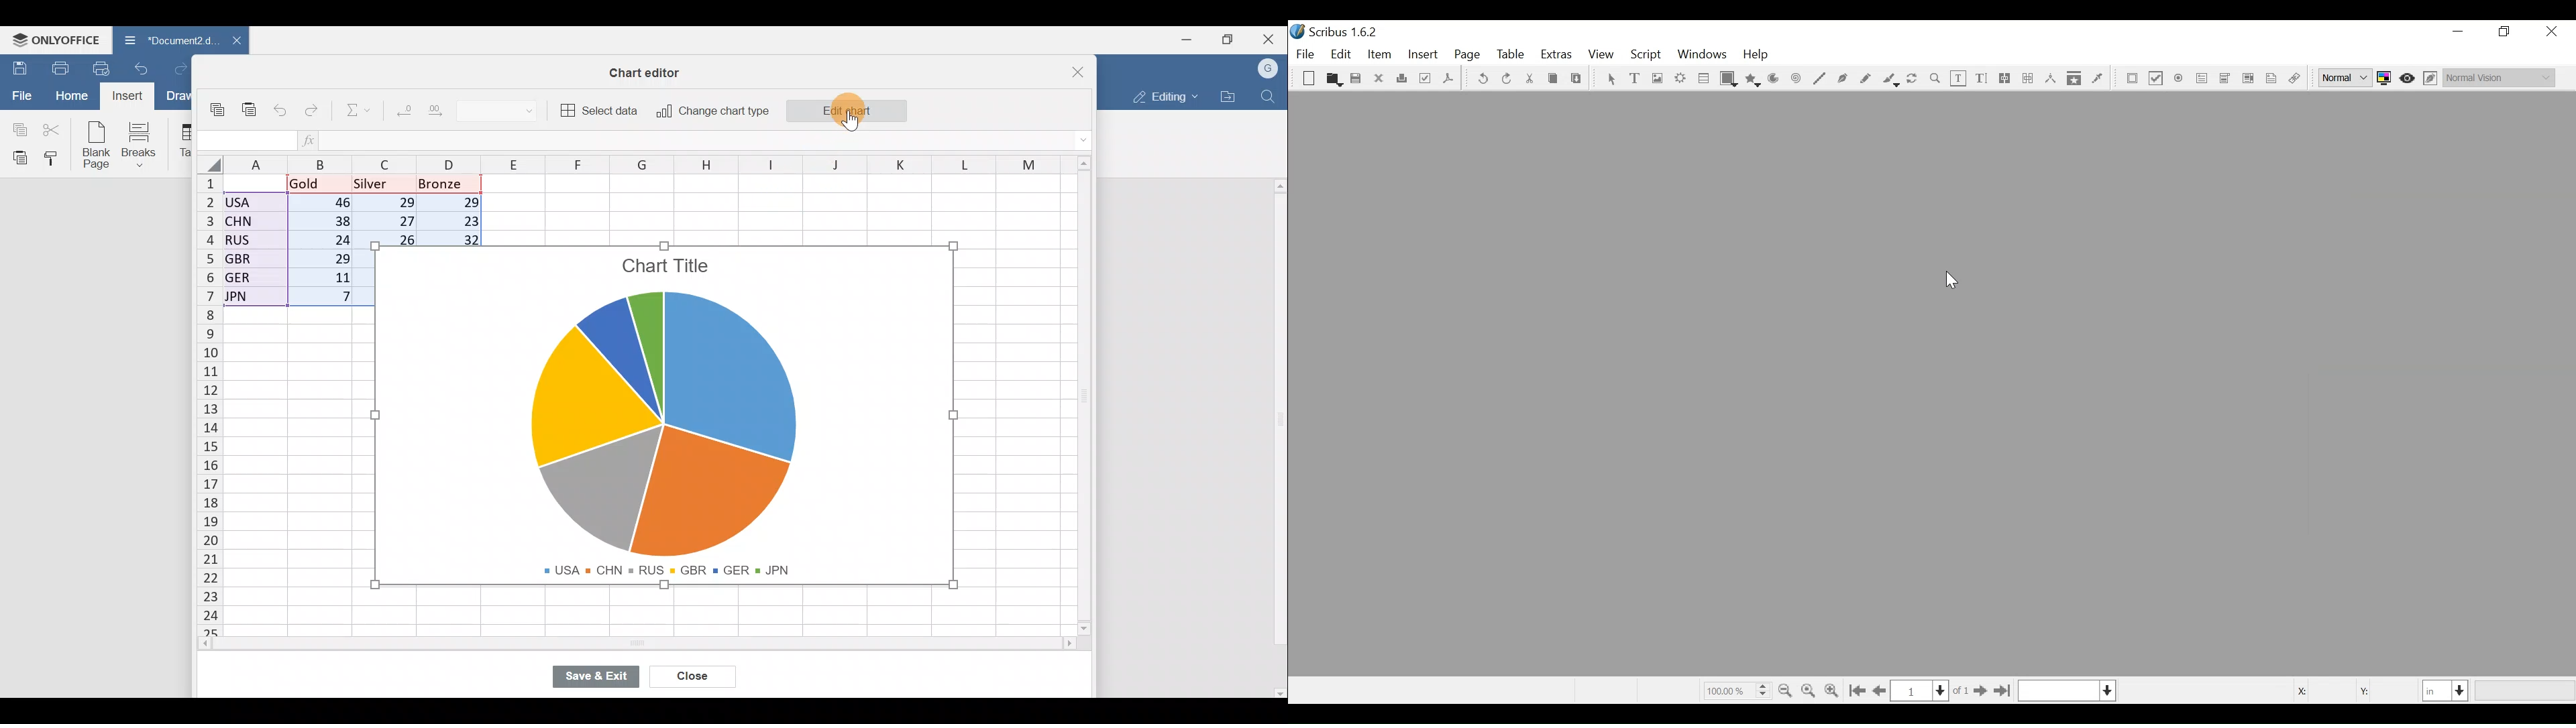 The image size is (2576, 728). I want to click on Cut, so click(52, 129).